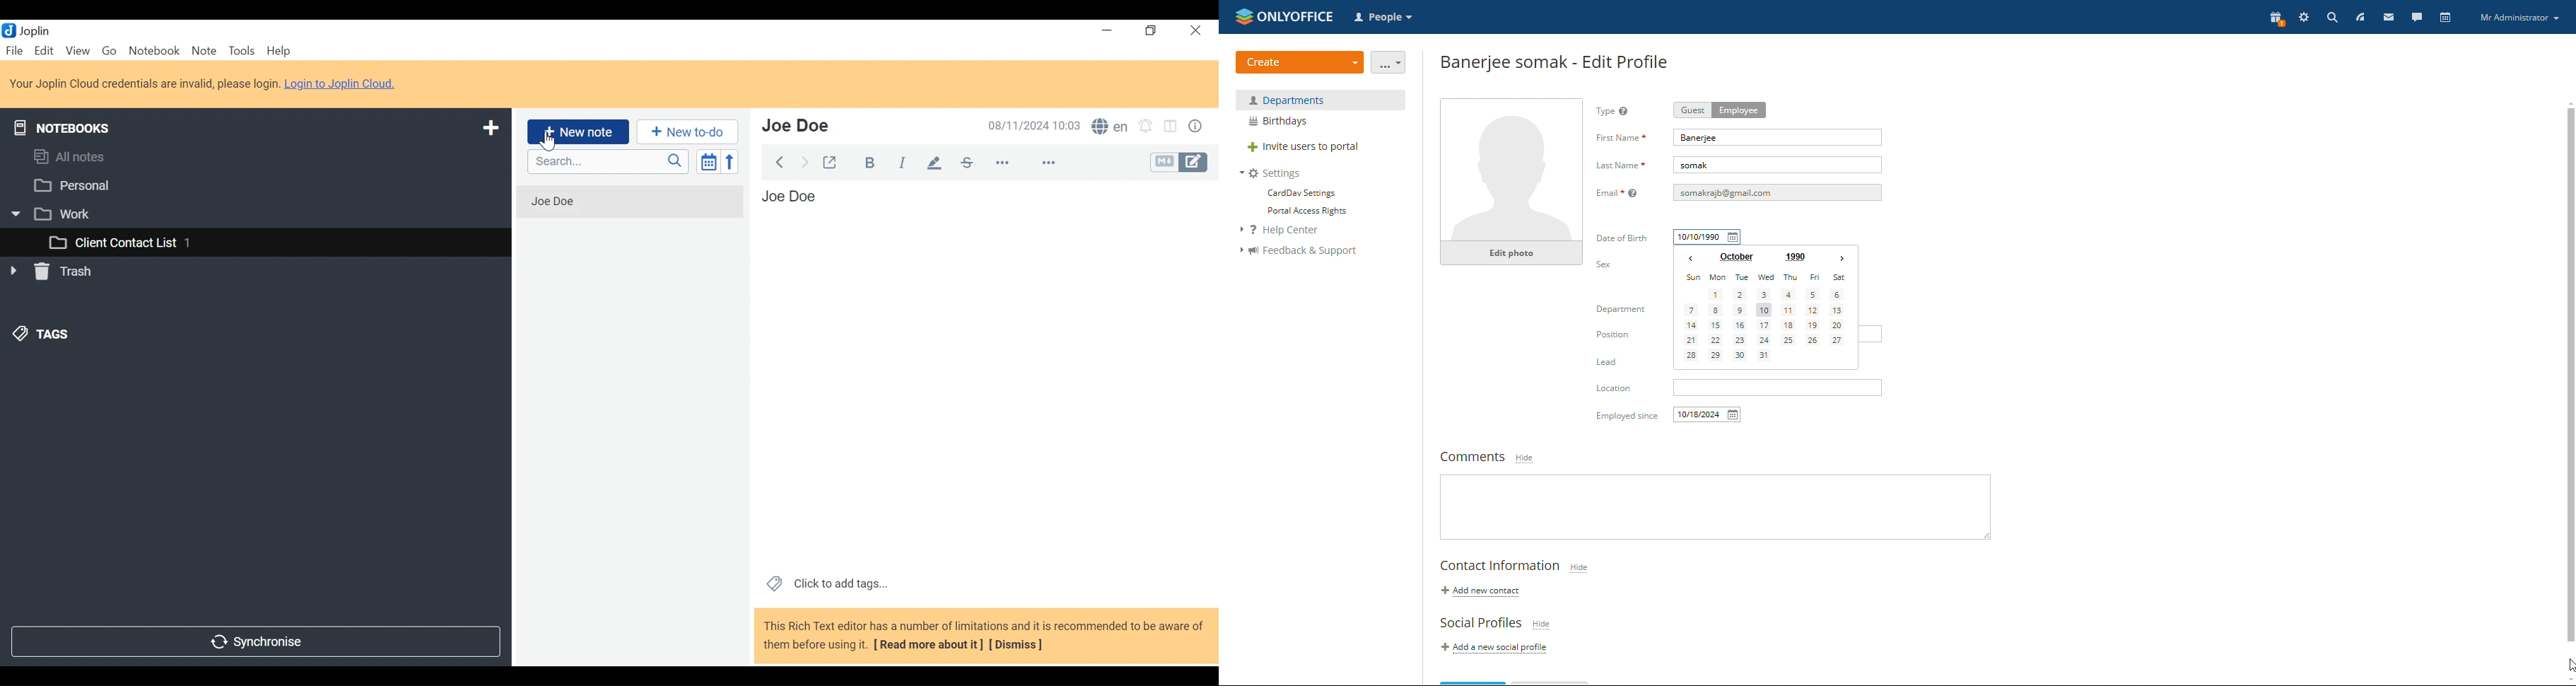 The image size is (2576, 700). Describe the element at coordinates (856, 126) in the screenshot. I see `Jon Doe` at that location.